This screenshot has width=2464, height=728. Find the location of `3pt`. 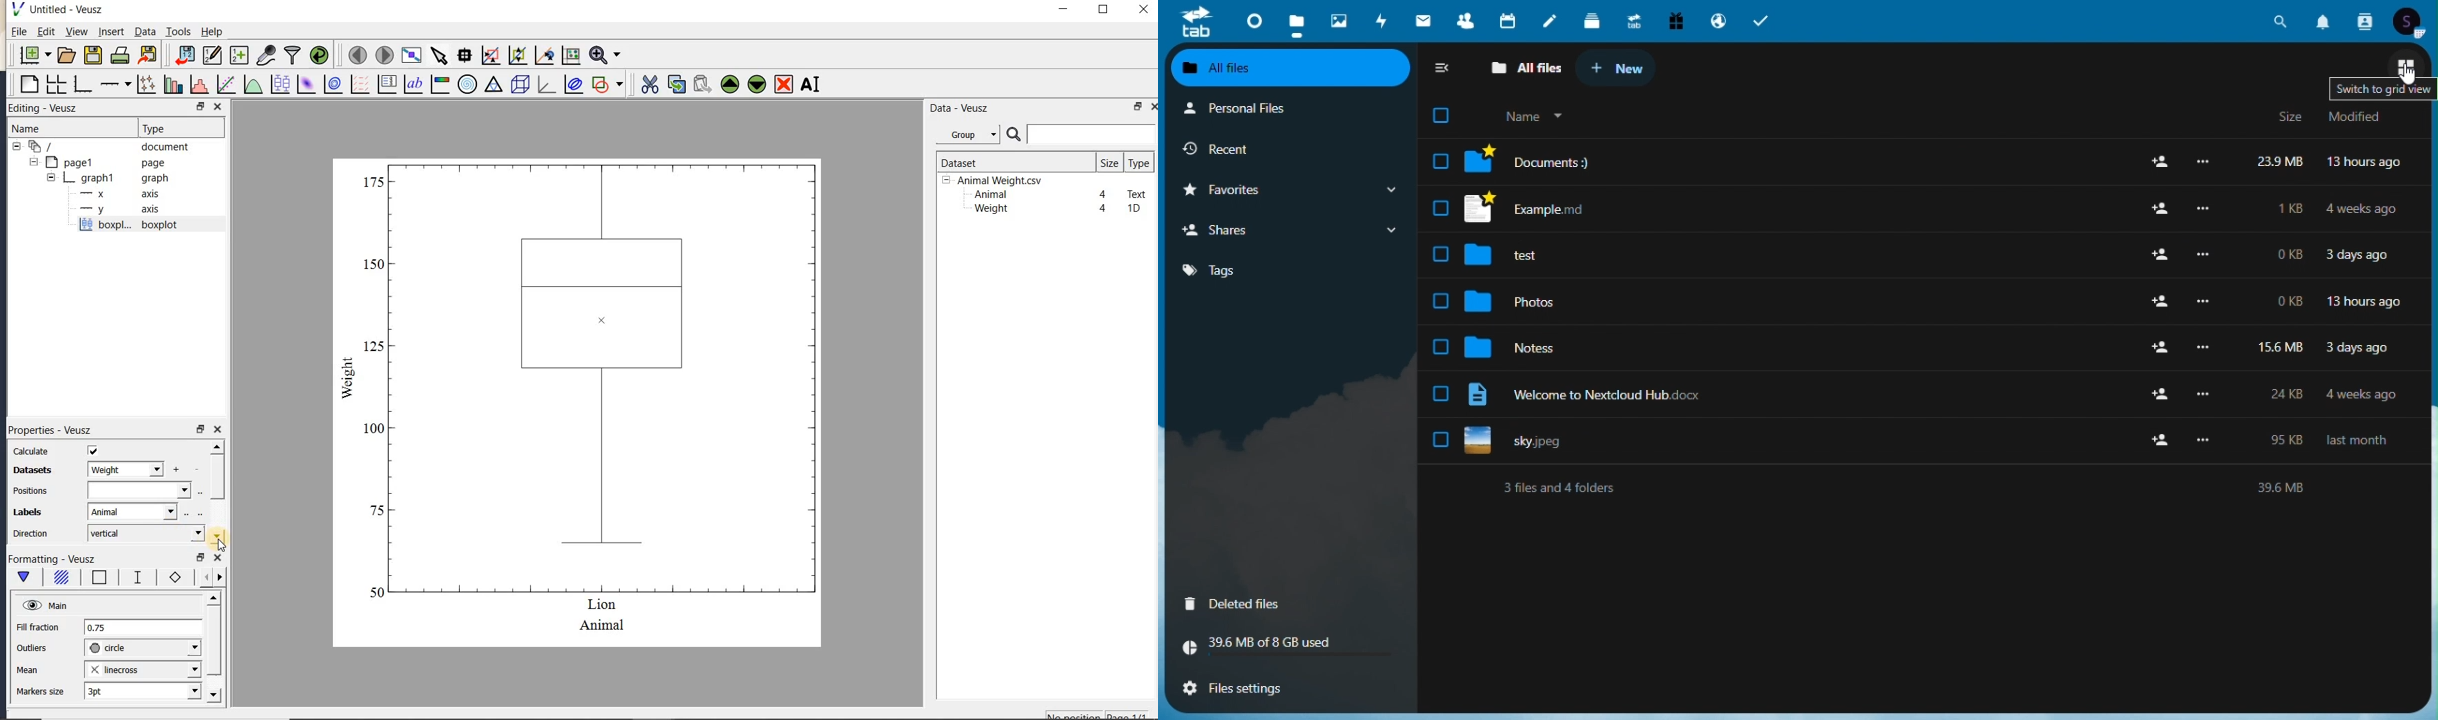

3pt is located at coordinates (141, 690).